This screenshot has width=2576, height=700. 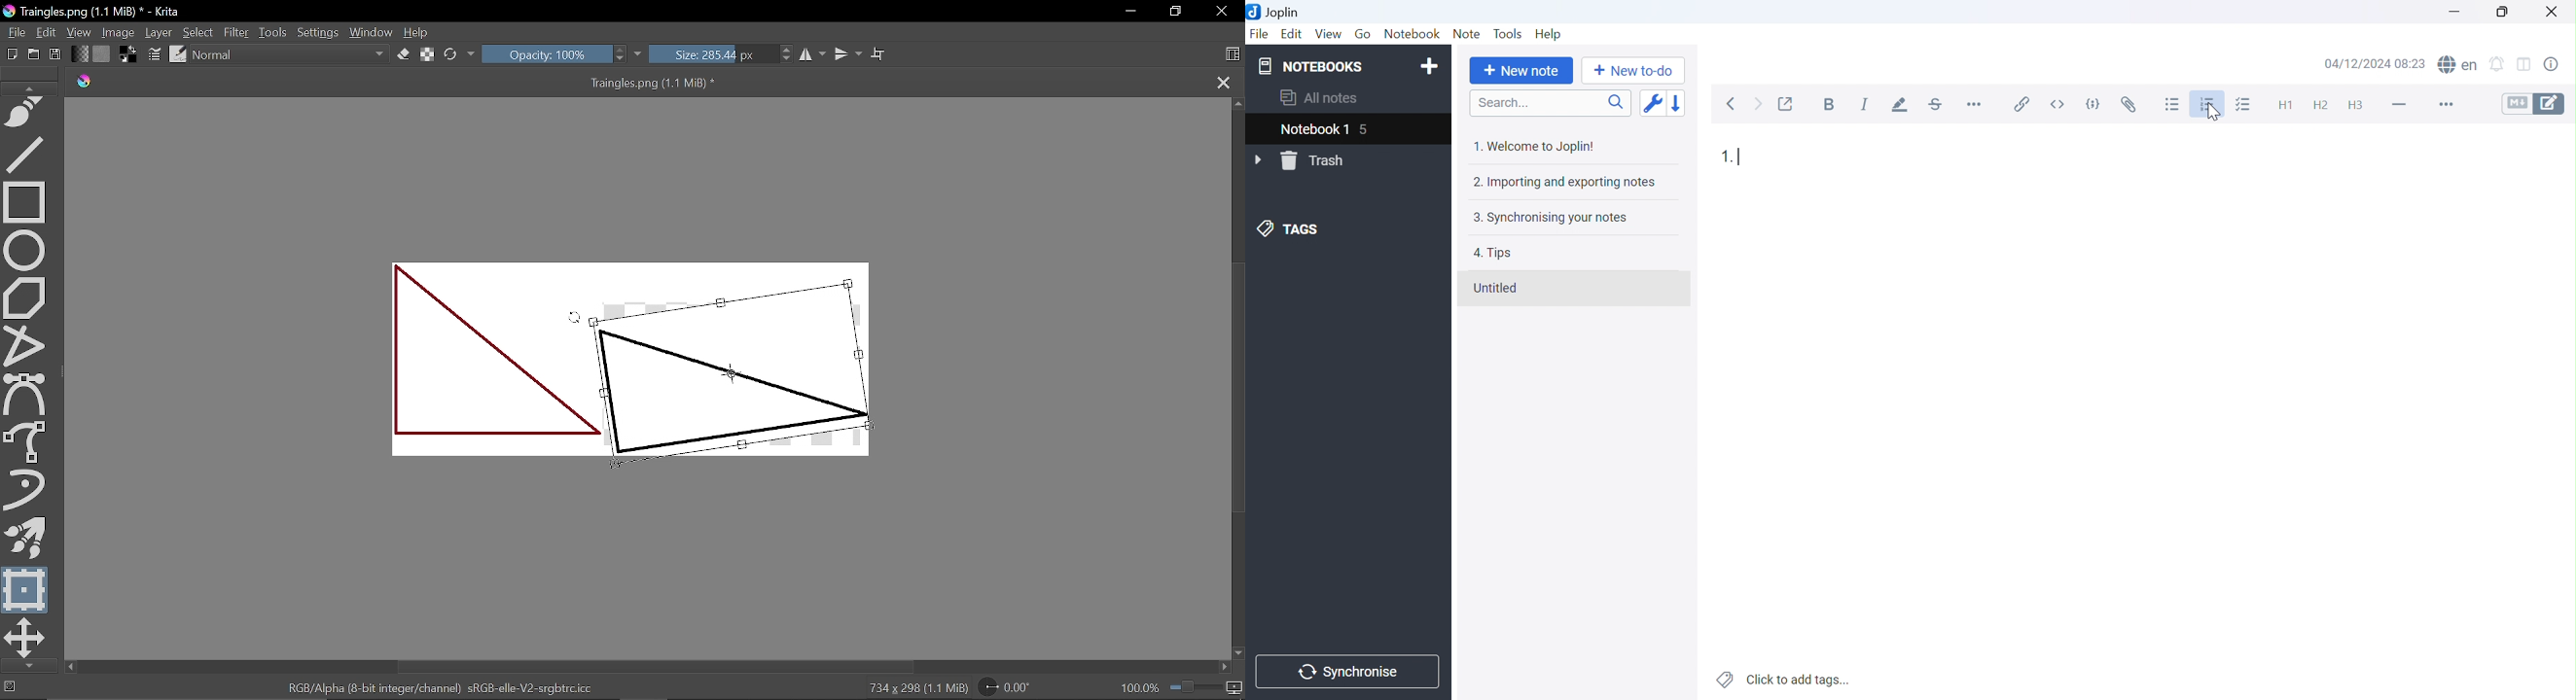 What do you see at coordinates (1830, 104) in the screenshot?
I see `Bold` at bounding box center [1830, 104].